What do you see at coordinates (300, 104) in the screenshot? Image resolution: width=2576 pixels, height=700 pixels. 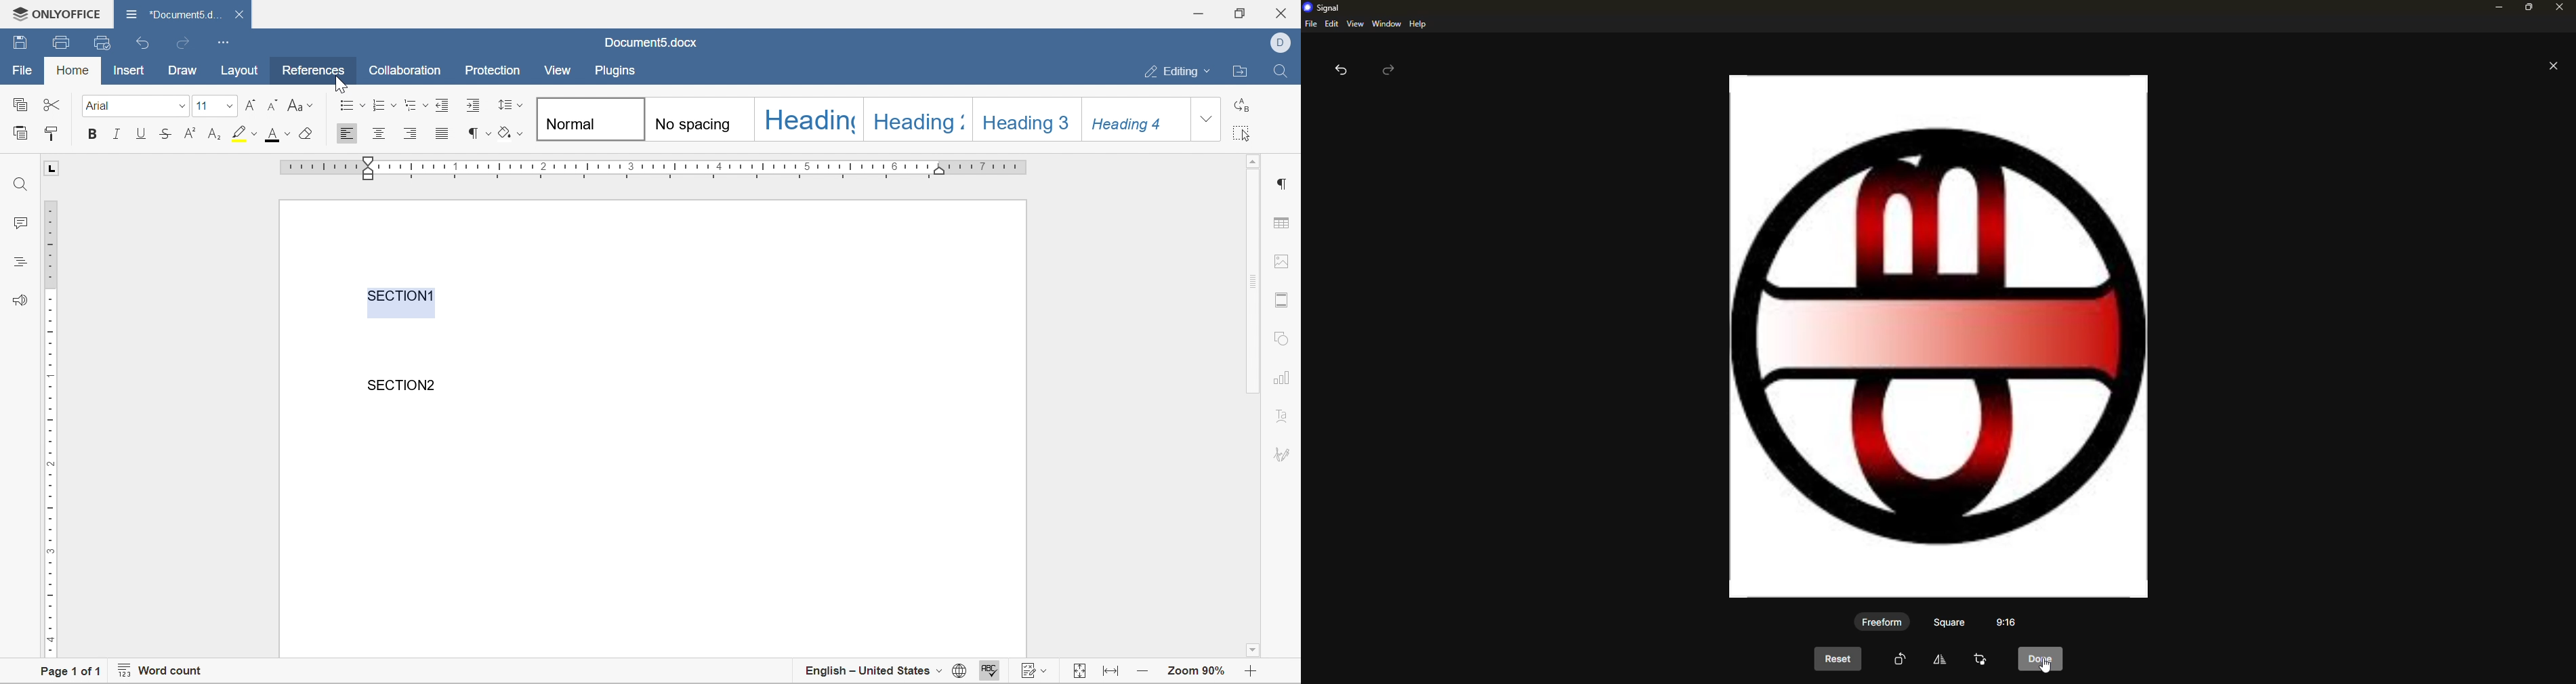 I see `change case` at bounding box center [300, 104].